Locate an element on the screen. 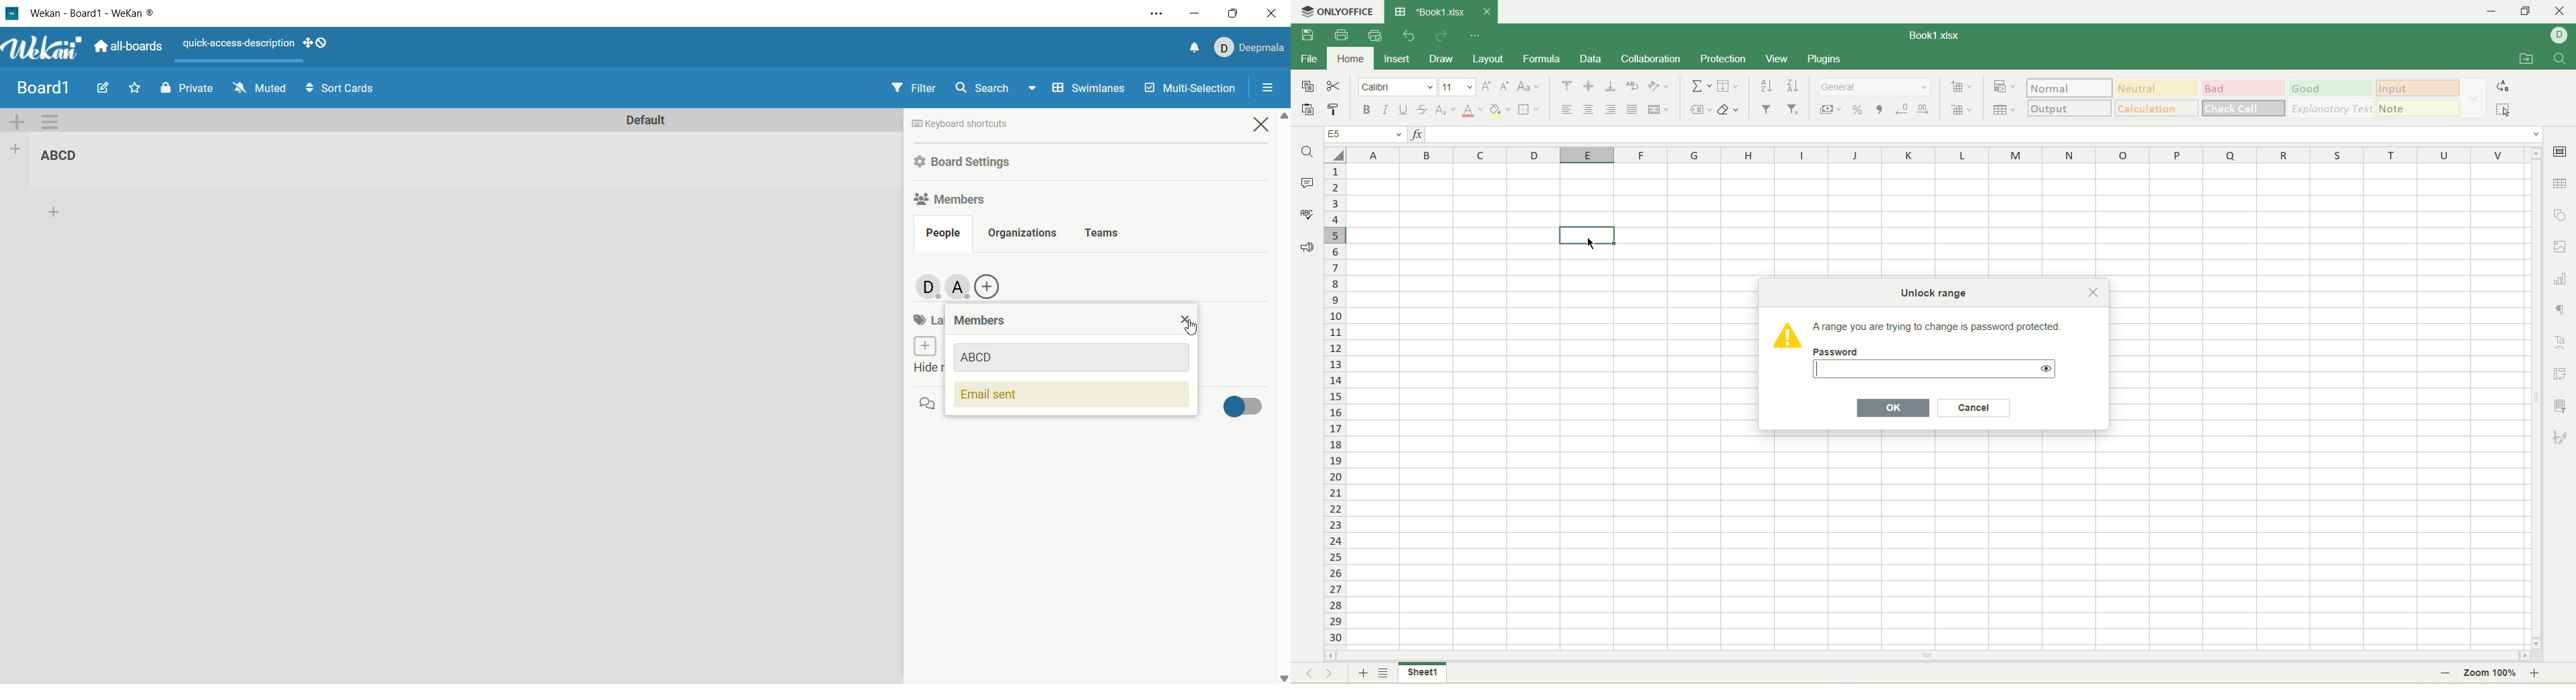  strikethrough is located at coordinates (1423, 110).